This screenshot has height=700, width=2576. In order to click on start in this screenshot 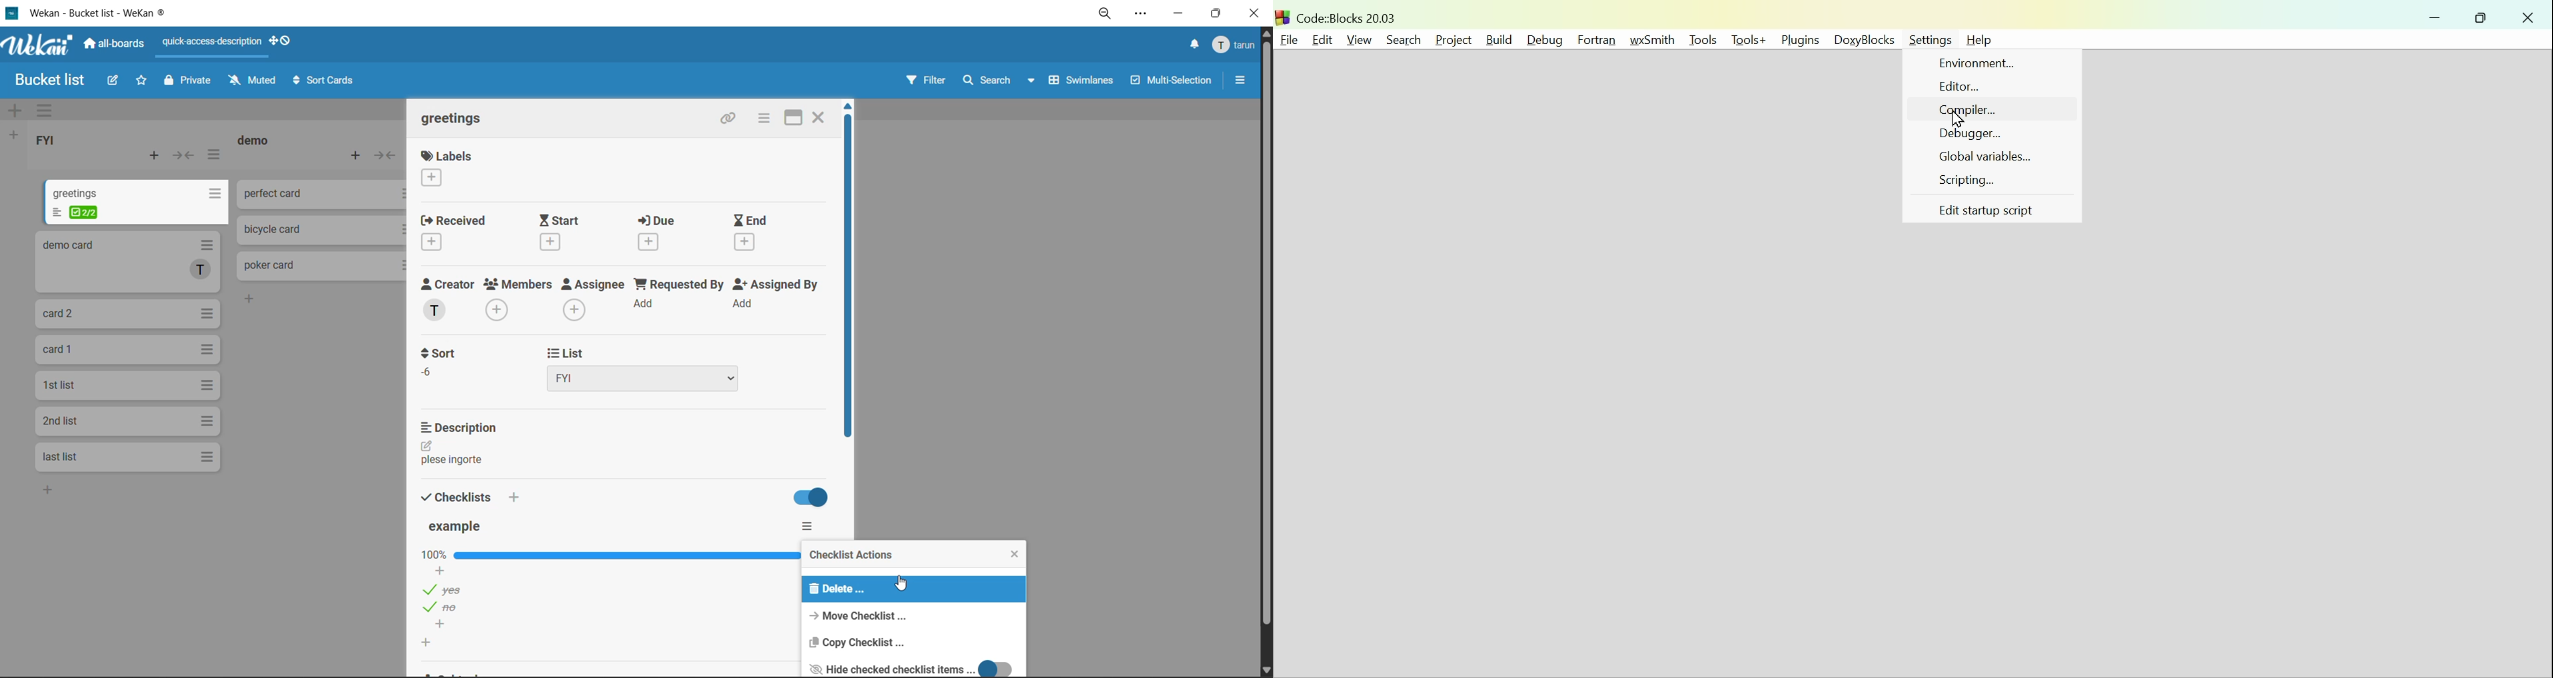, I will do `click(559, 233)`.